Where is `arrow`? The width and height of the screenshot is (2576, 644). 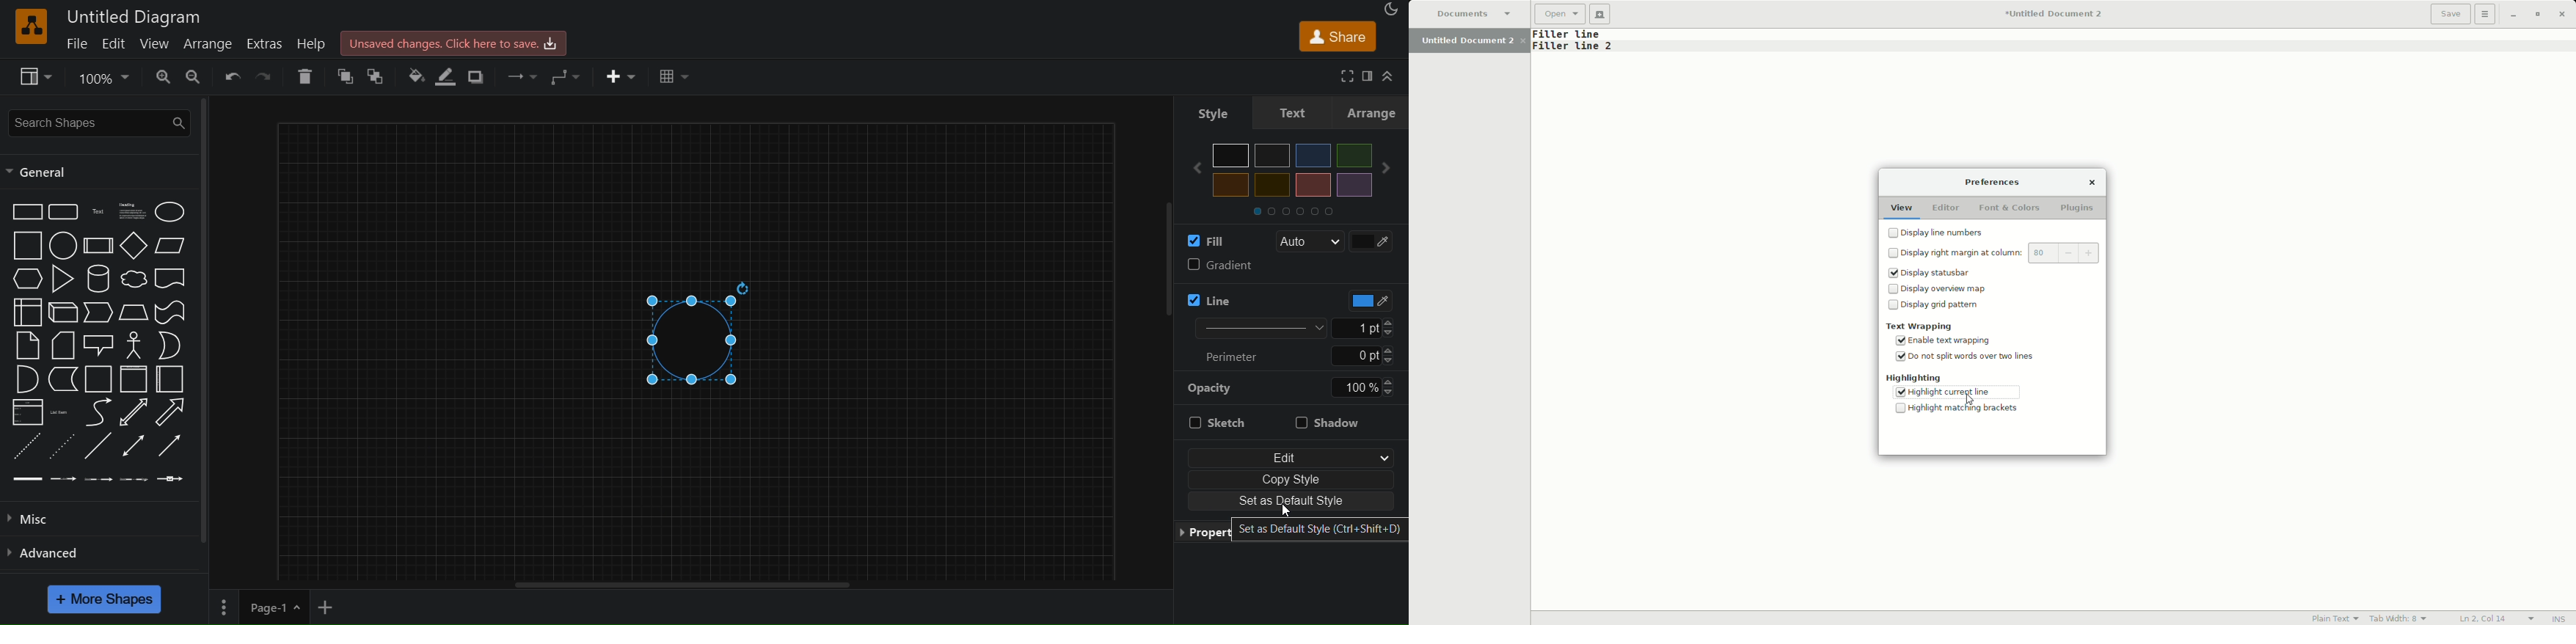
arrow is located at coordinates (170, 412).